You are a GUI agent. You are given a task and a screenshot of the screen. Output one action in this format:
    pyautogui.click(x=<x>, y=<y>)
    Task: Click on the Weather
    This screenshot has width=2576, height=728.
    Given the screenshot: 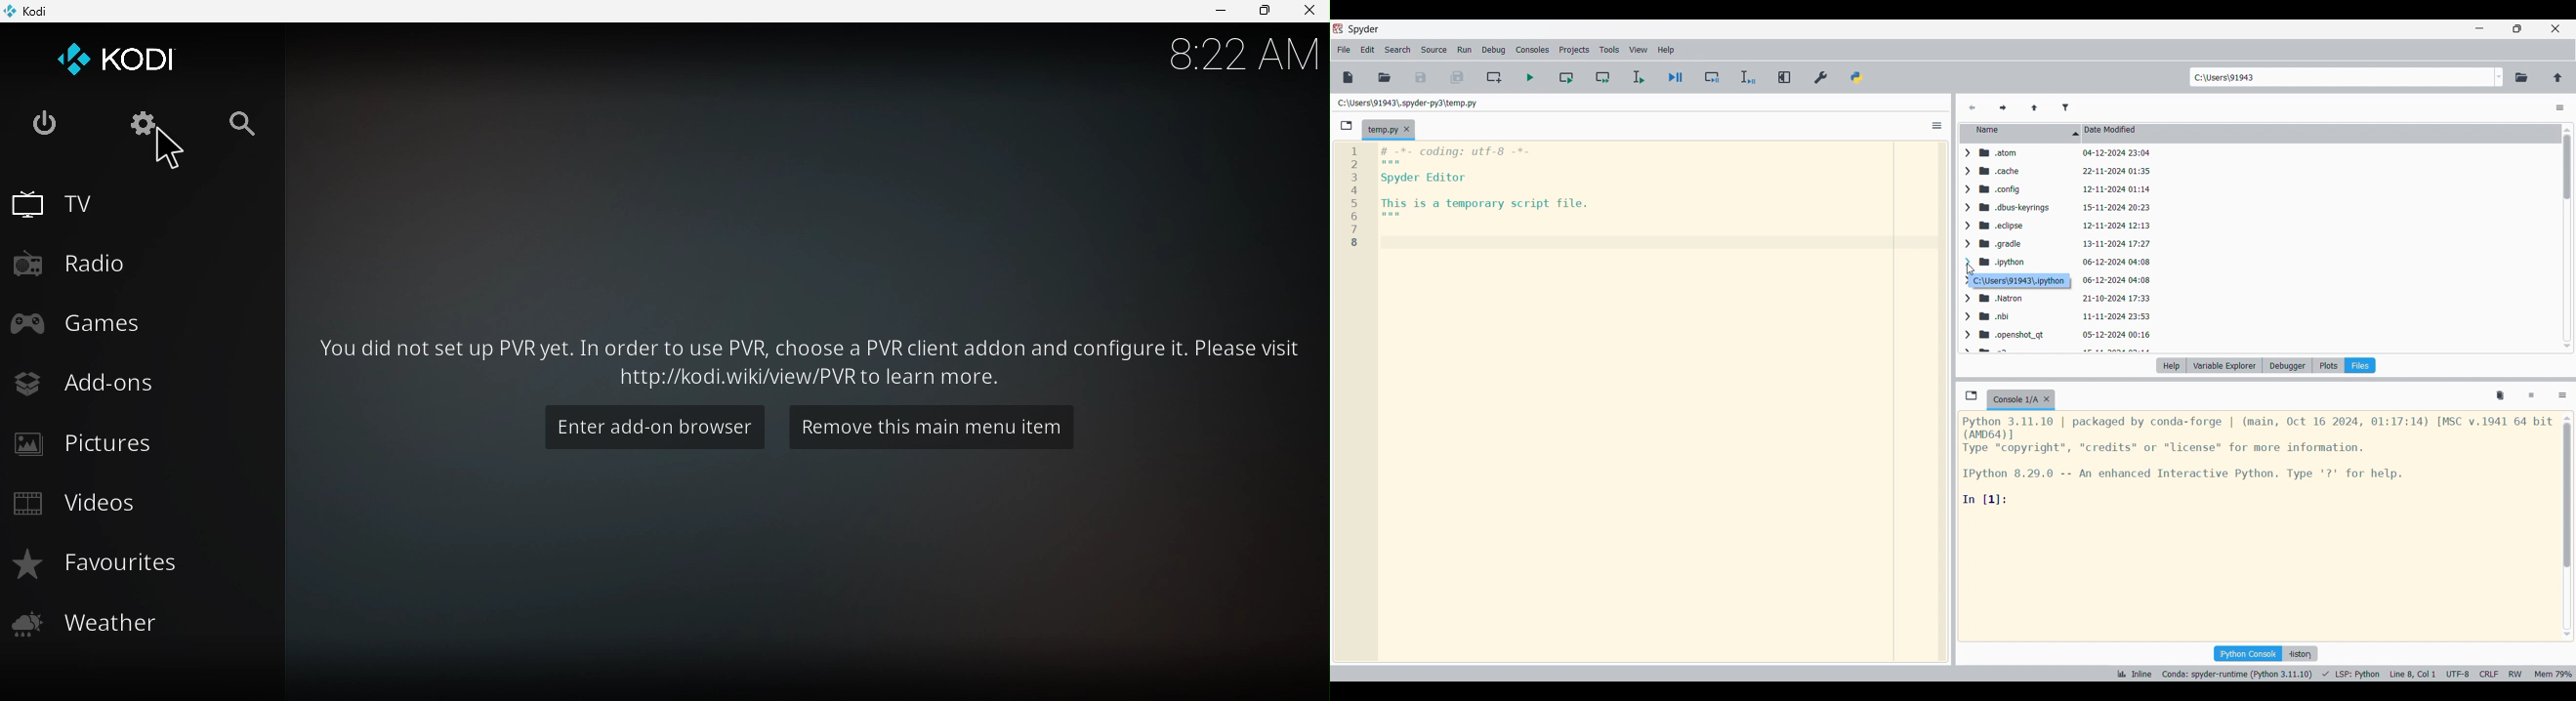 What is the action you would take?
    pyautogui.click(x=139, y=628)
    